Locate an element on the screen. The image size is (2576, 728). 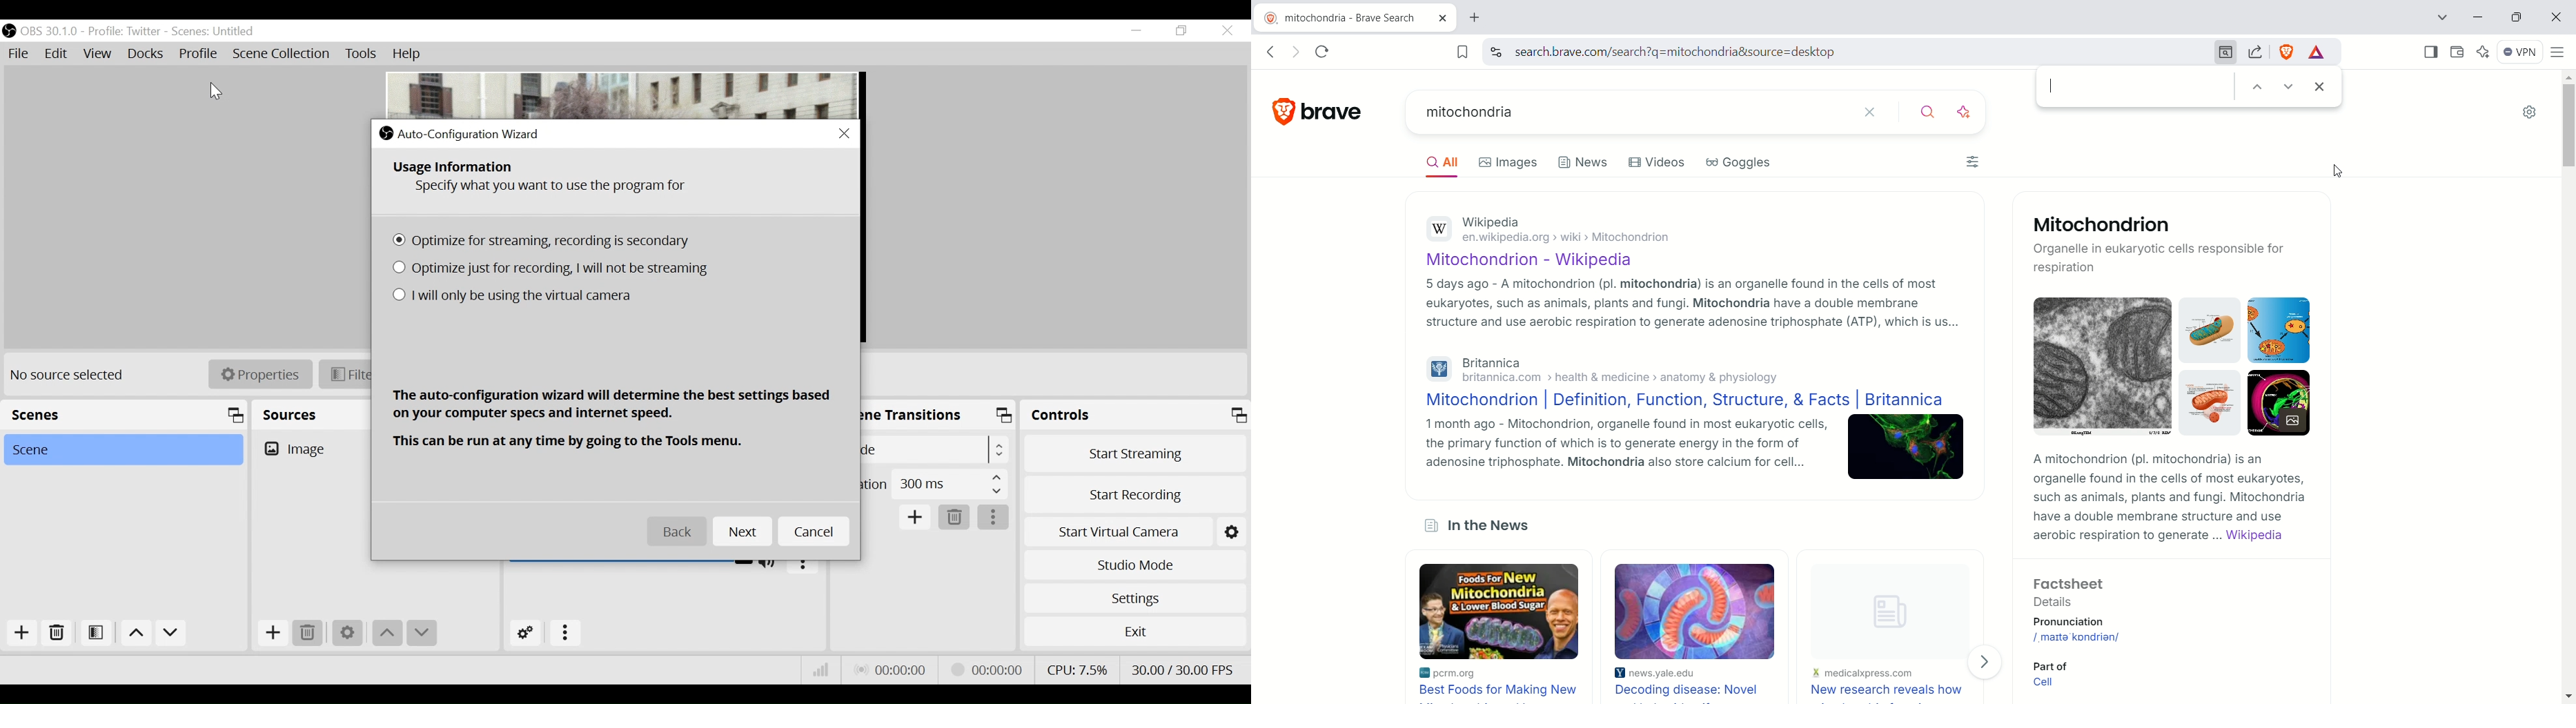
1 month ago - Mitochondrion, organelle found in most eukaryotic cells, the primary function of which is to generate energy in the form of adenosine triphosphate. Mitochondria also store calcium for cell... is located at coordinates (1620, 449).